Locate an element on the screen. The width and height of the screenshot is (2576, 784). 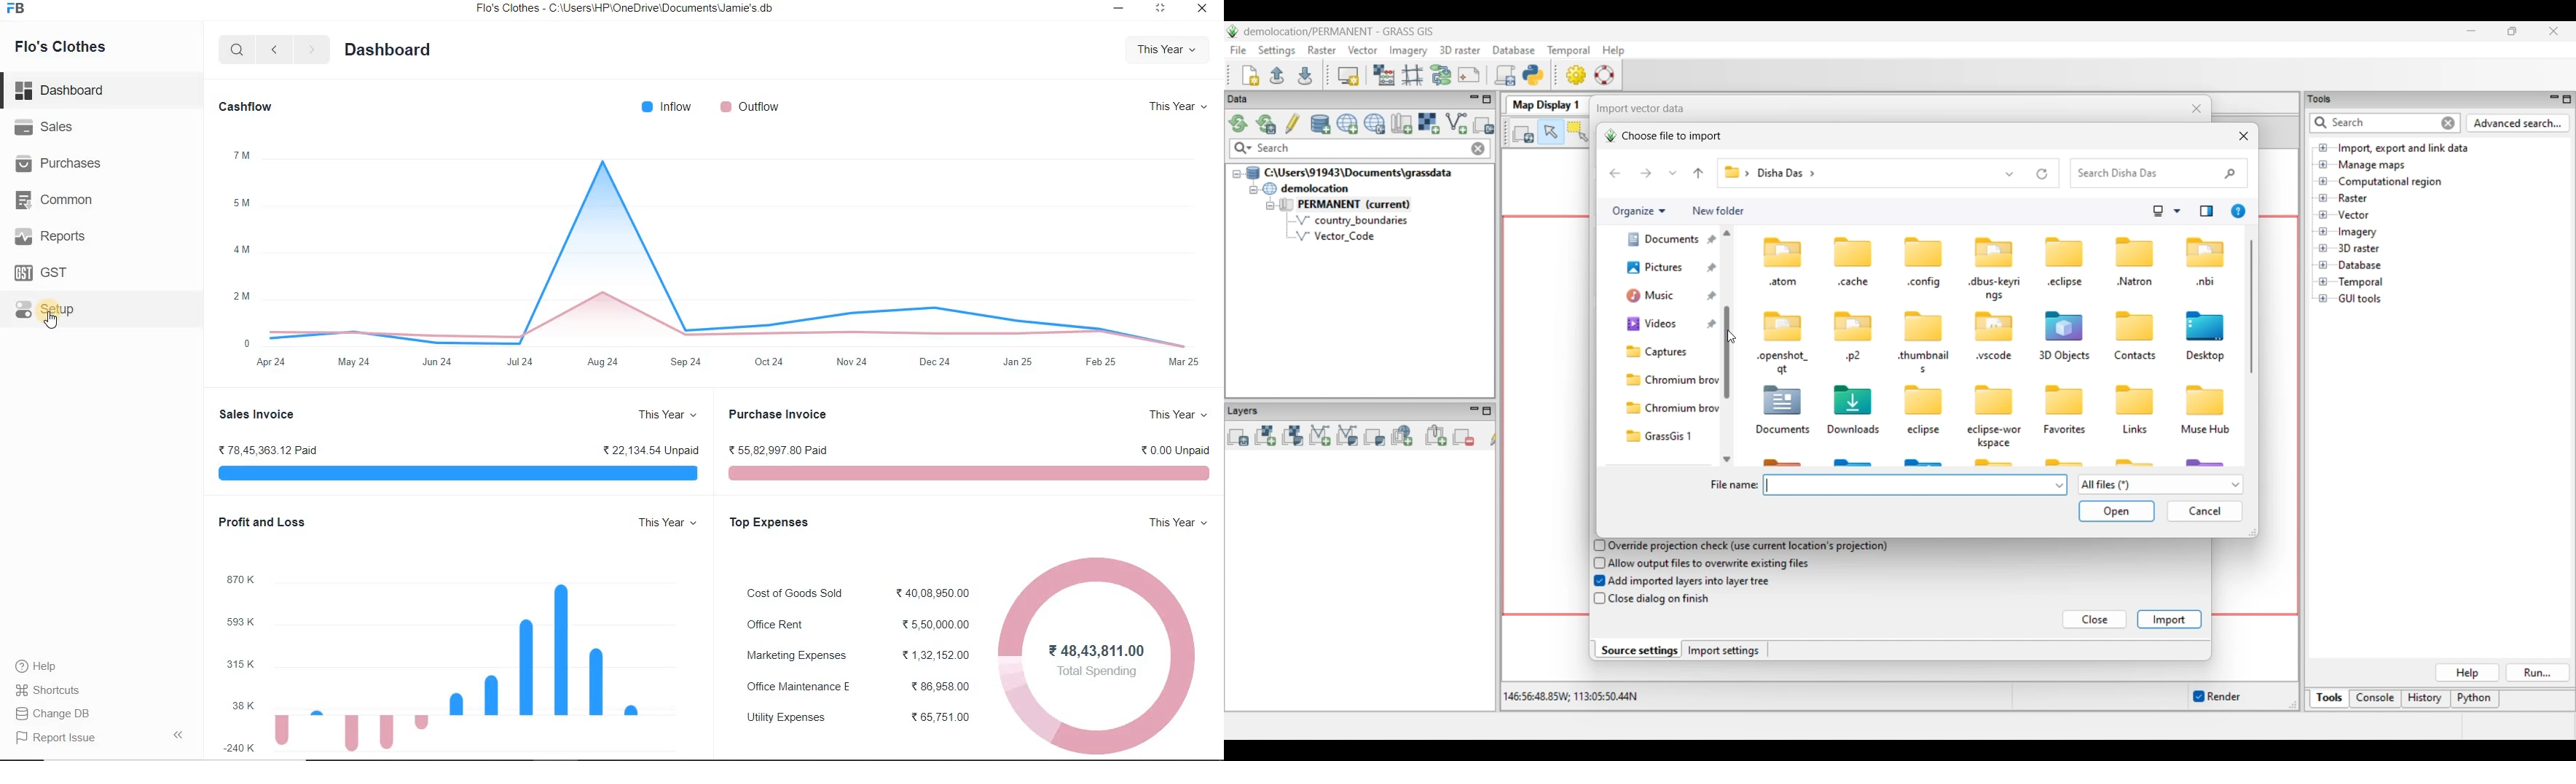
GST is located at coordinates (42, 273).